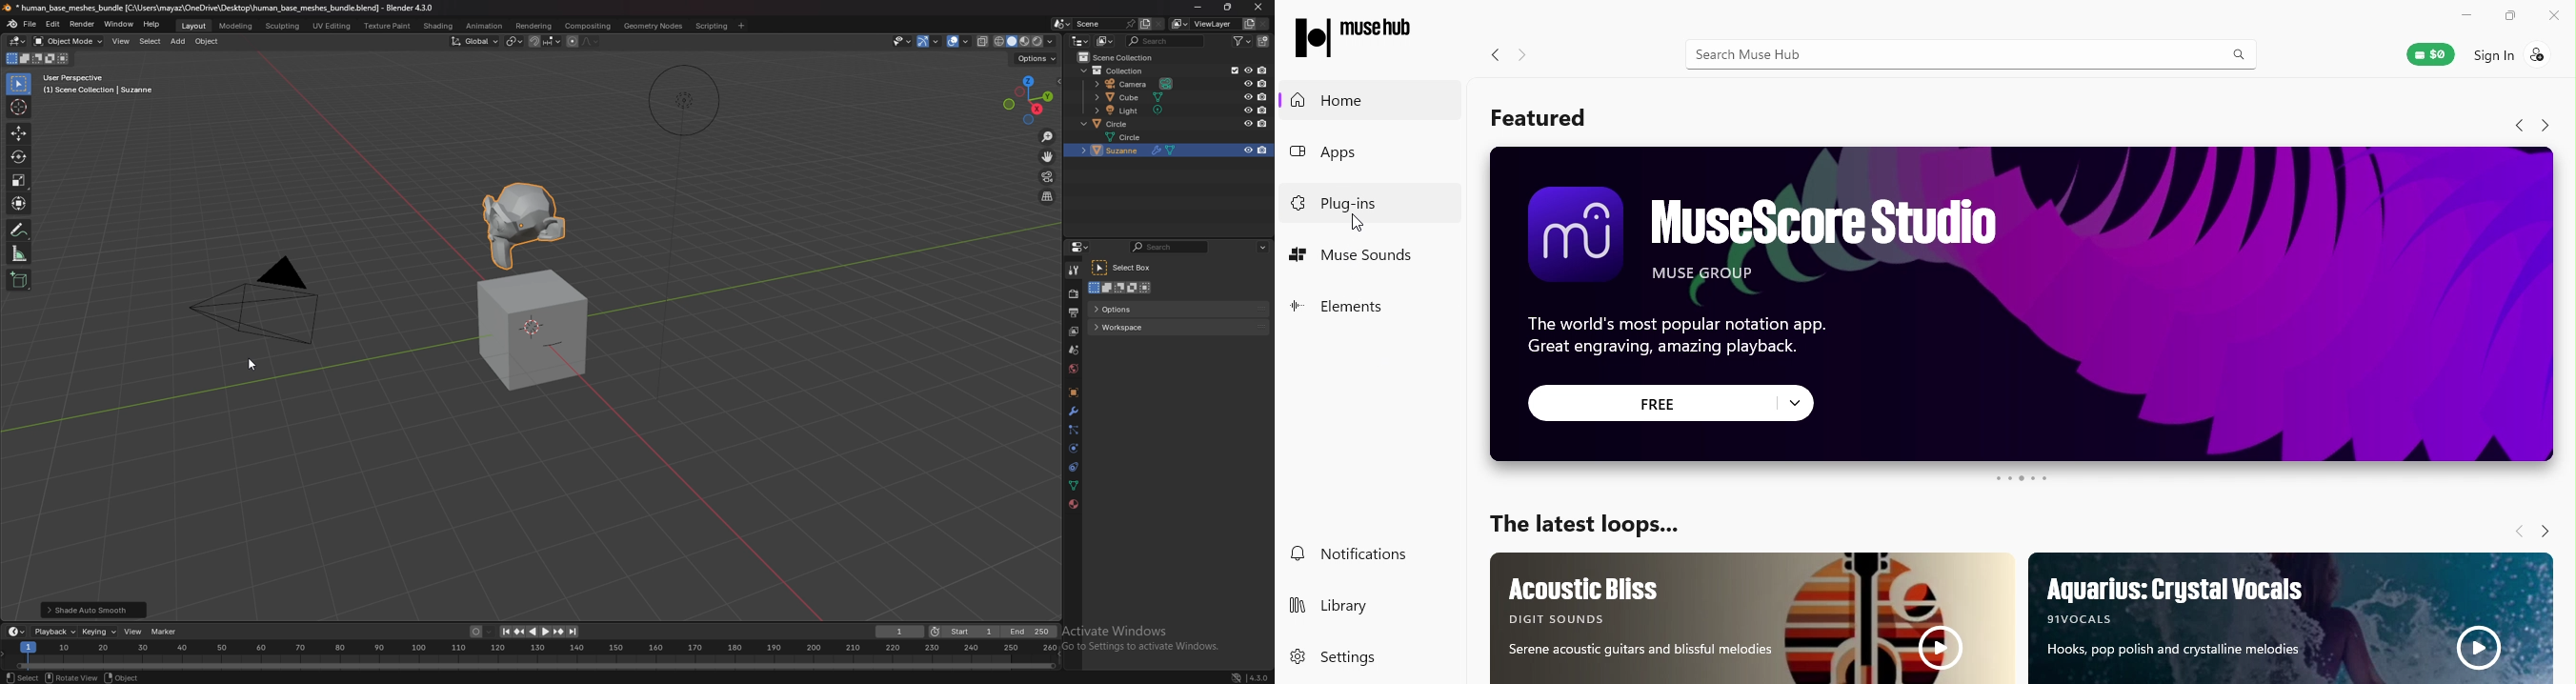 The width and height of the screenshot is (2576, 700). Describe the element at coordinates (1074, 313) in the screenshot. I see `output` at that location.